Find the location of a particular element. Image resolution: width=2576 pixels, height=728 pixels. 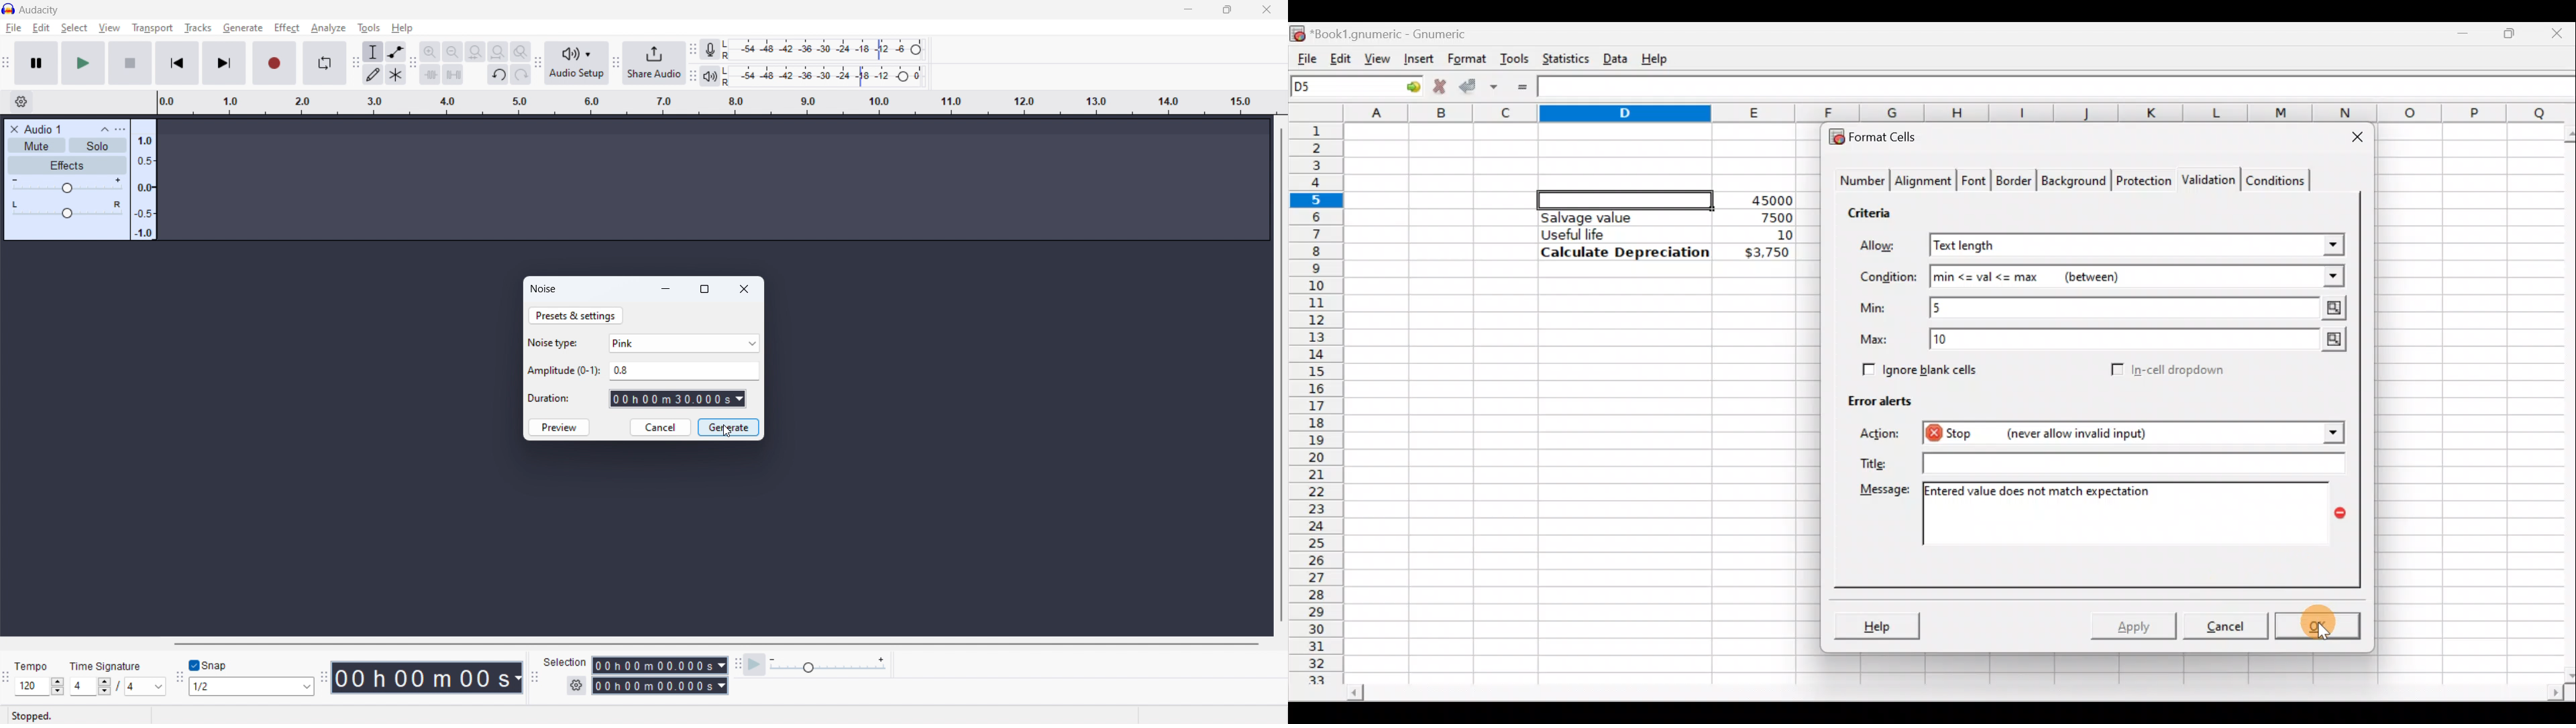

Accept change is located at coordinates (1479, 84).